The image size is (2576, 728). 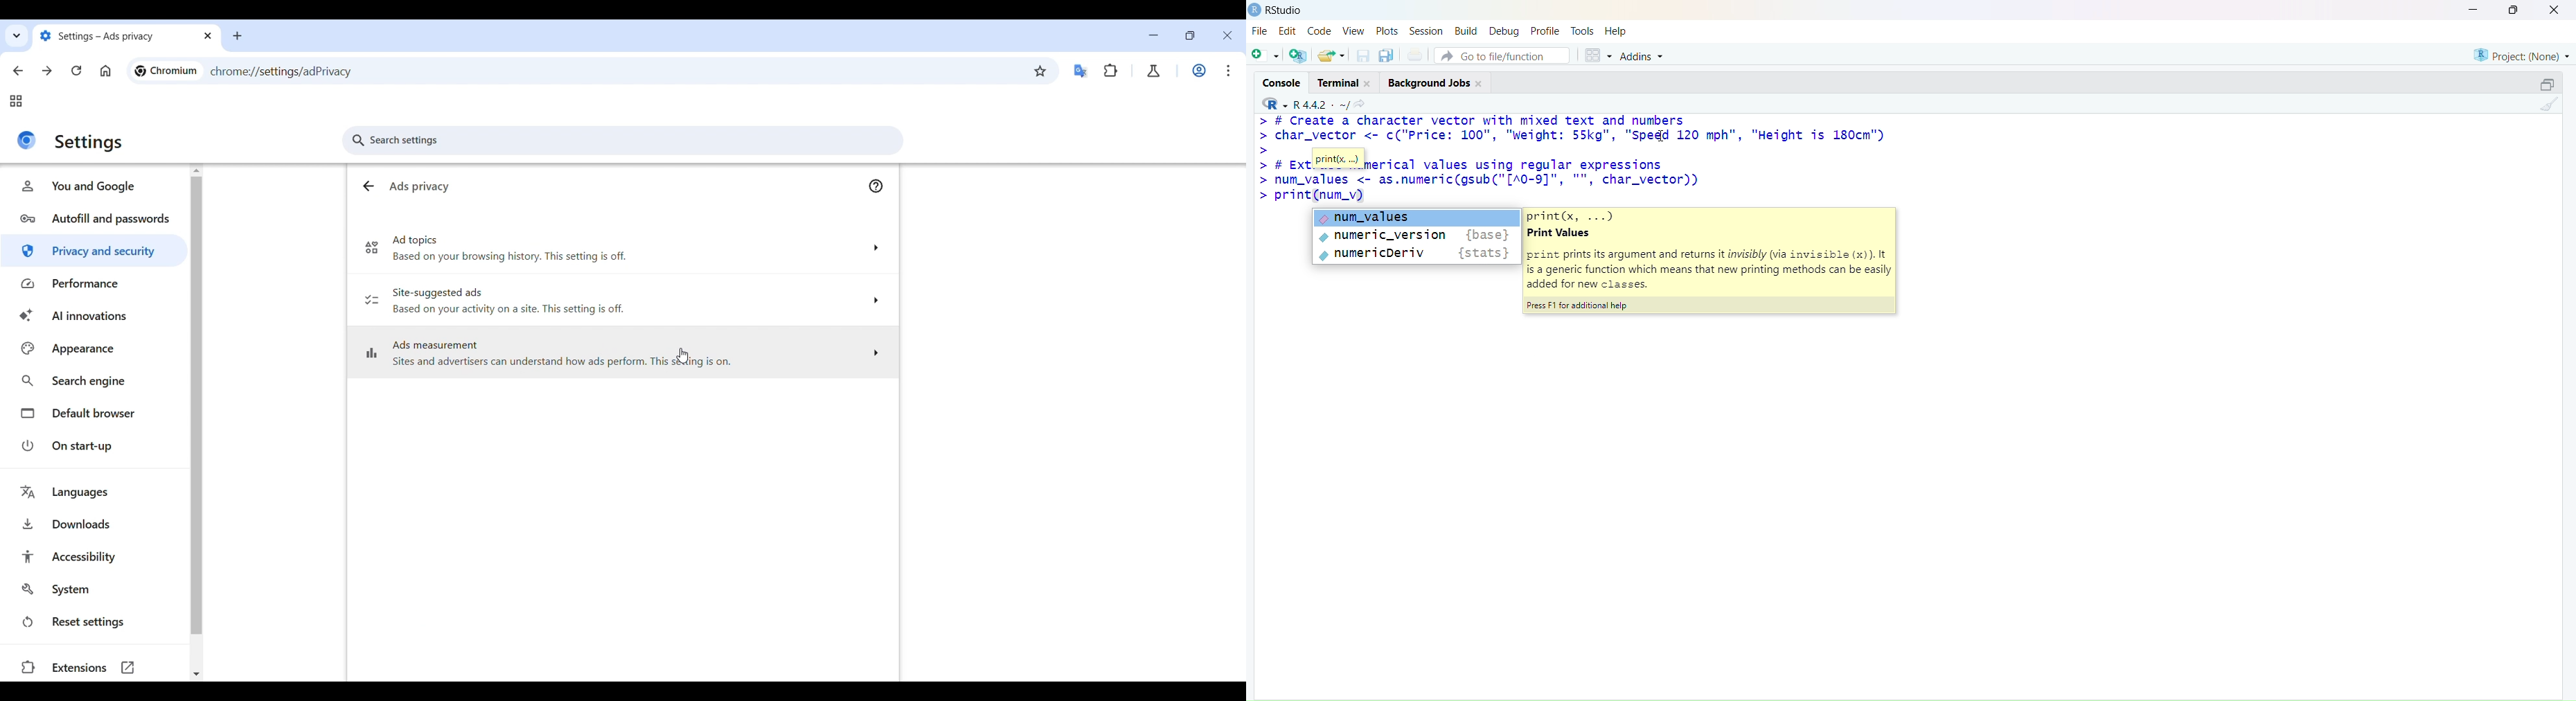 What do you see at coordinates (1572, 216) in the screenshot?
I see `print(x, ...)` at bounding box center [1572, 216].